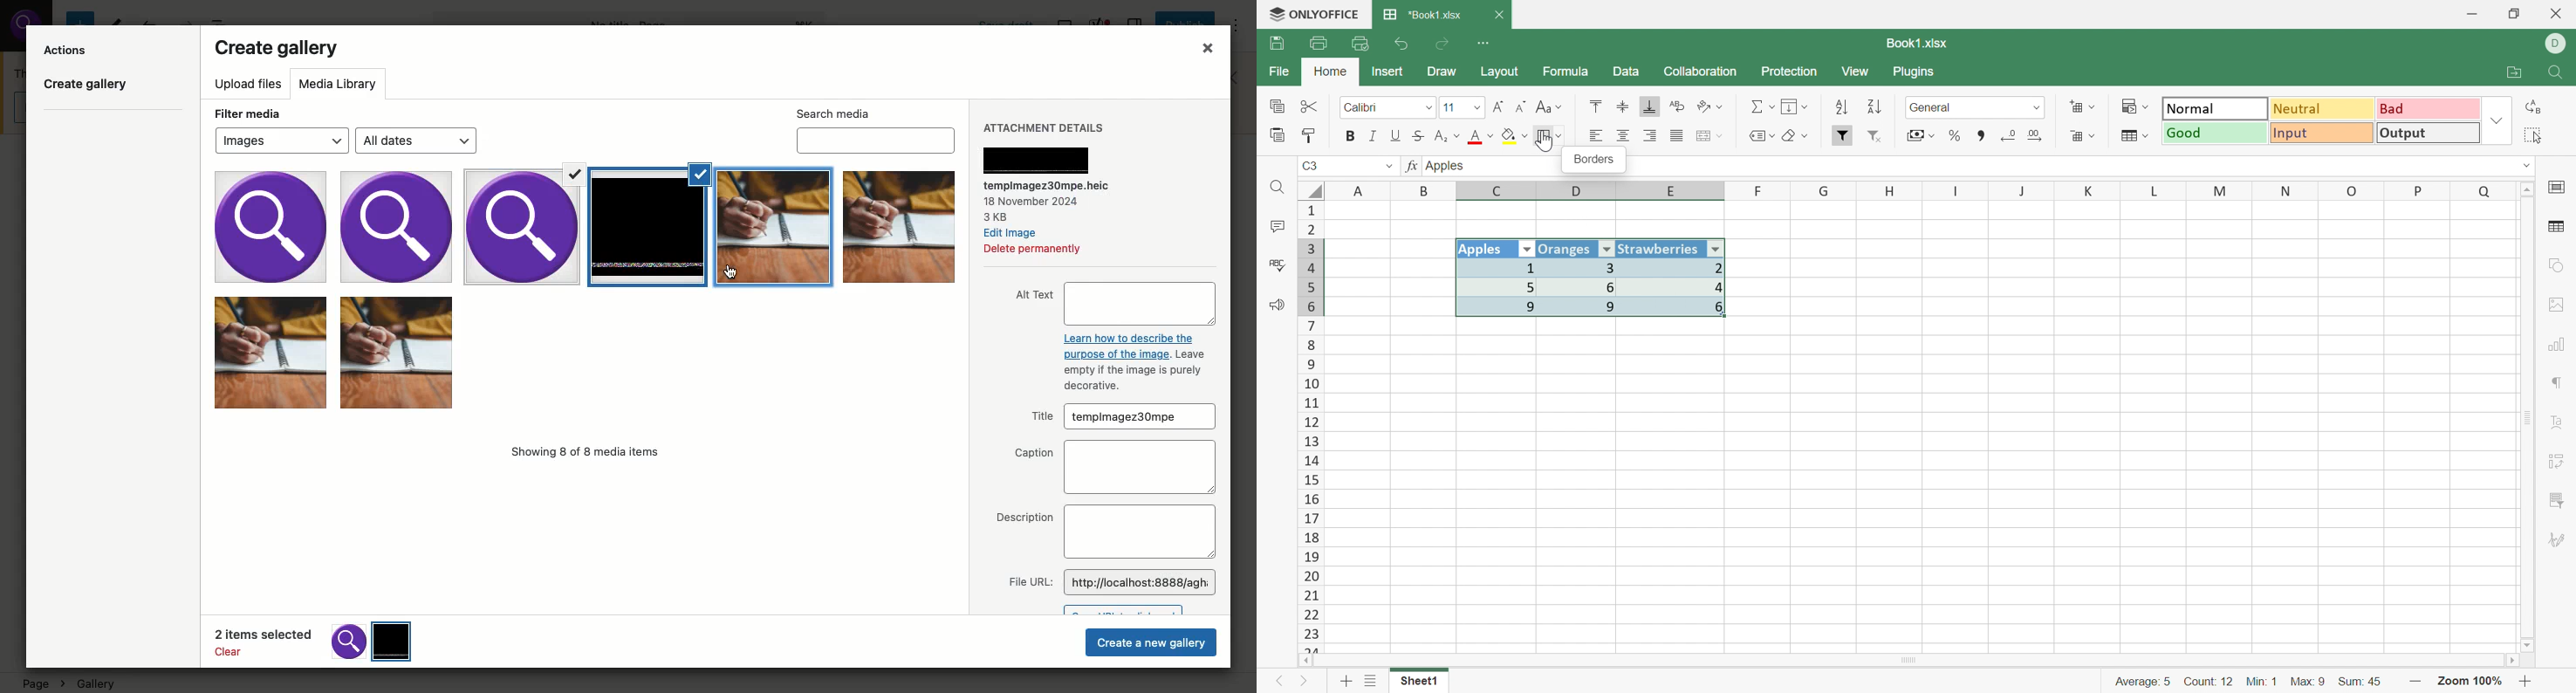  Describe the element at coordinates (1710, 136) in the screenshot. I see `Insert columns` at that location.